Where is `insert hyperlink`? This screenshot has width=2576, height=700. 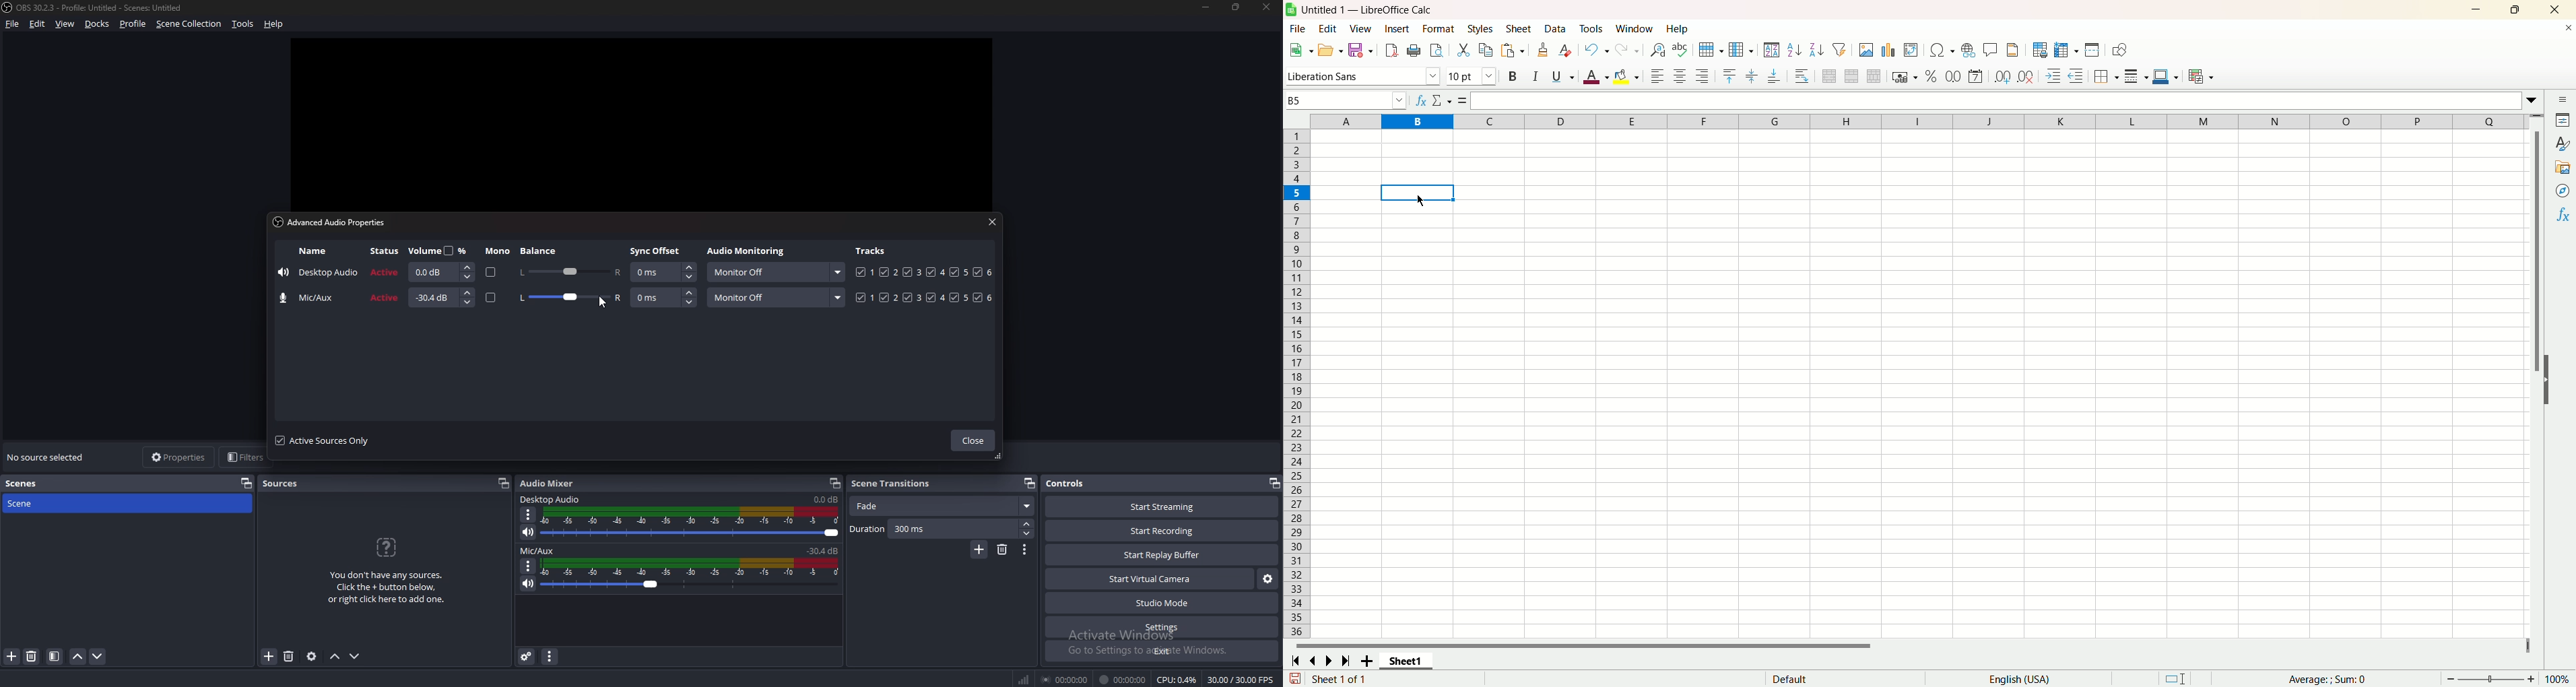 insert hyperlink is located at coordinates (1967, 51).